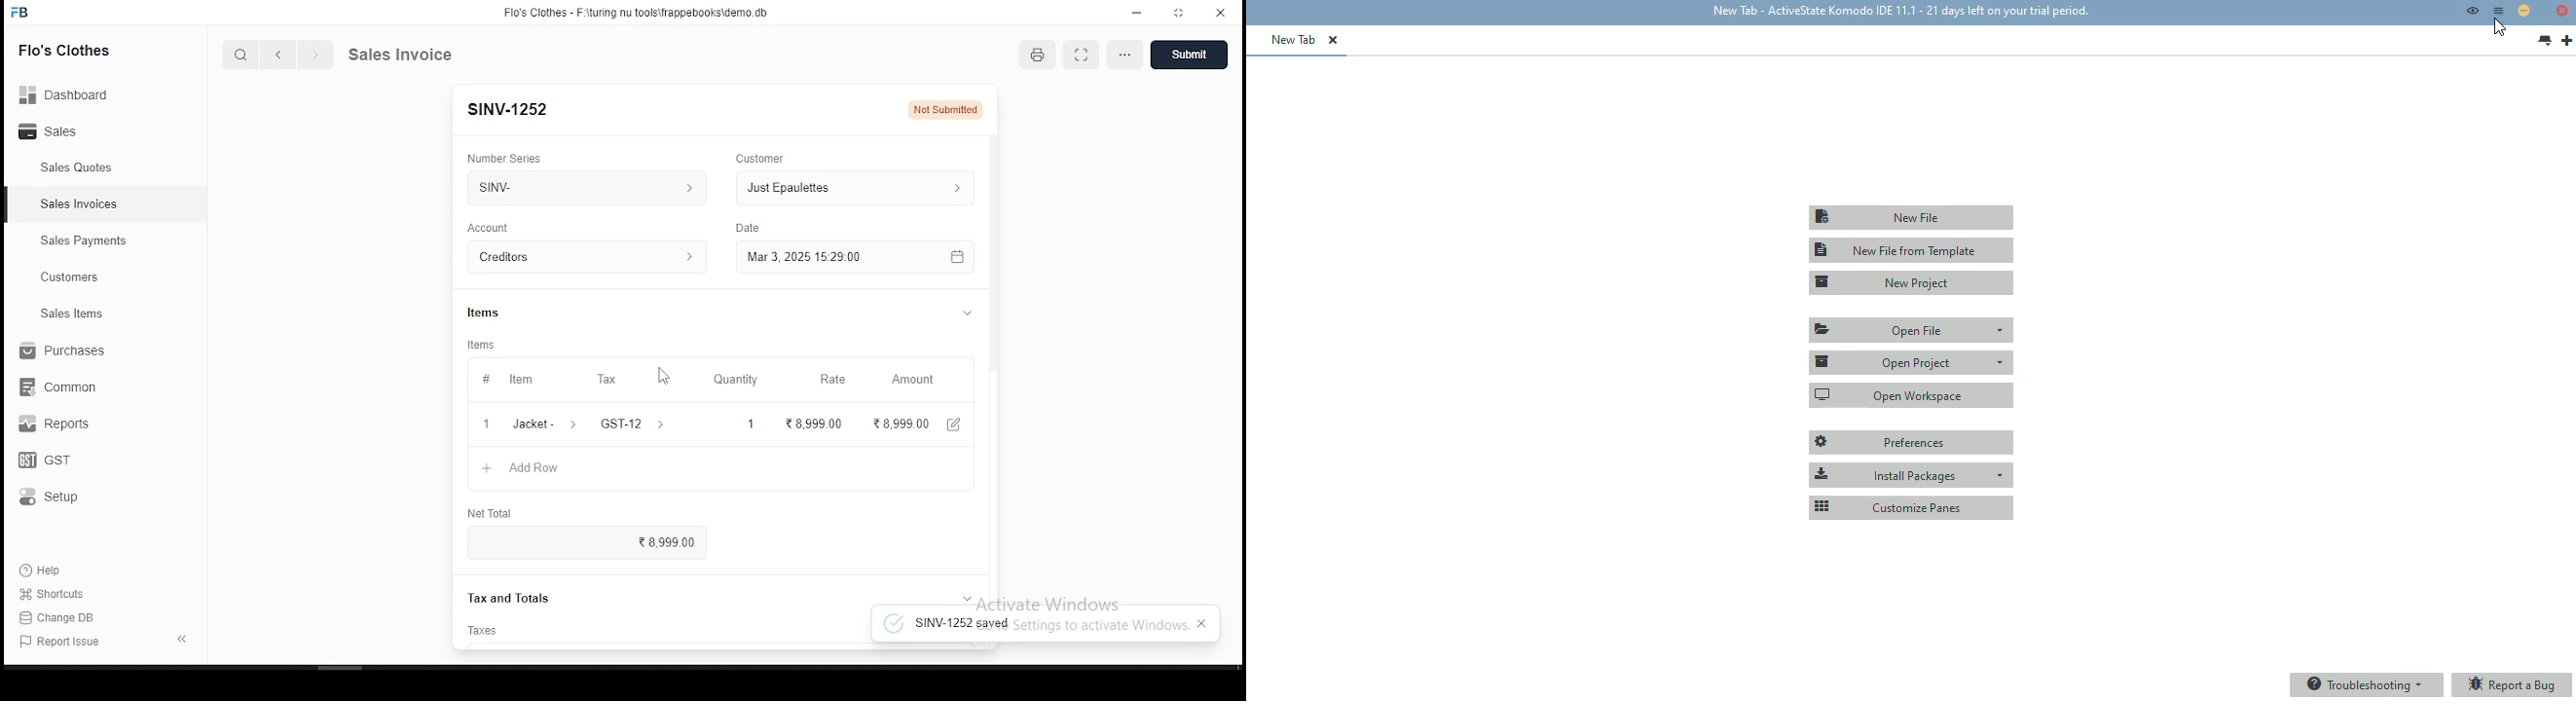 The height and width of the screenshot is (728, 2576). Describe the element at coordinates (638, 12) in the screenshot. I see `Flo's Clothes - F-\turing nu tools\frappebooks\demo db` at that location.